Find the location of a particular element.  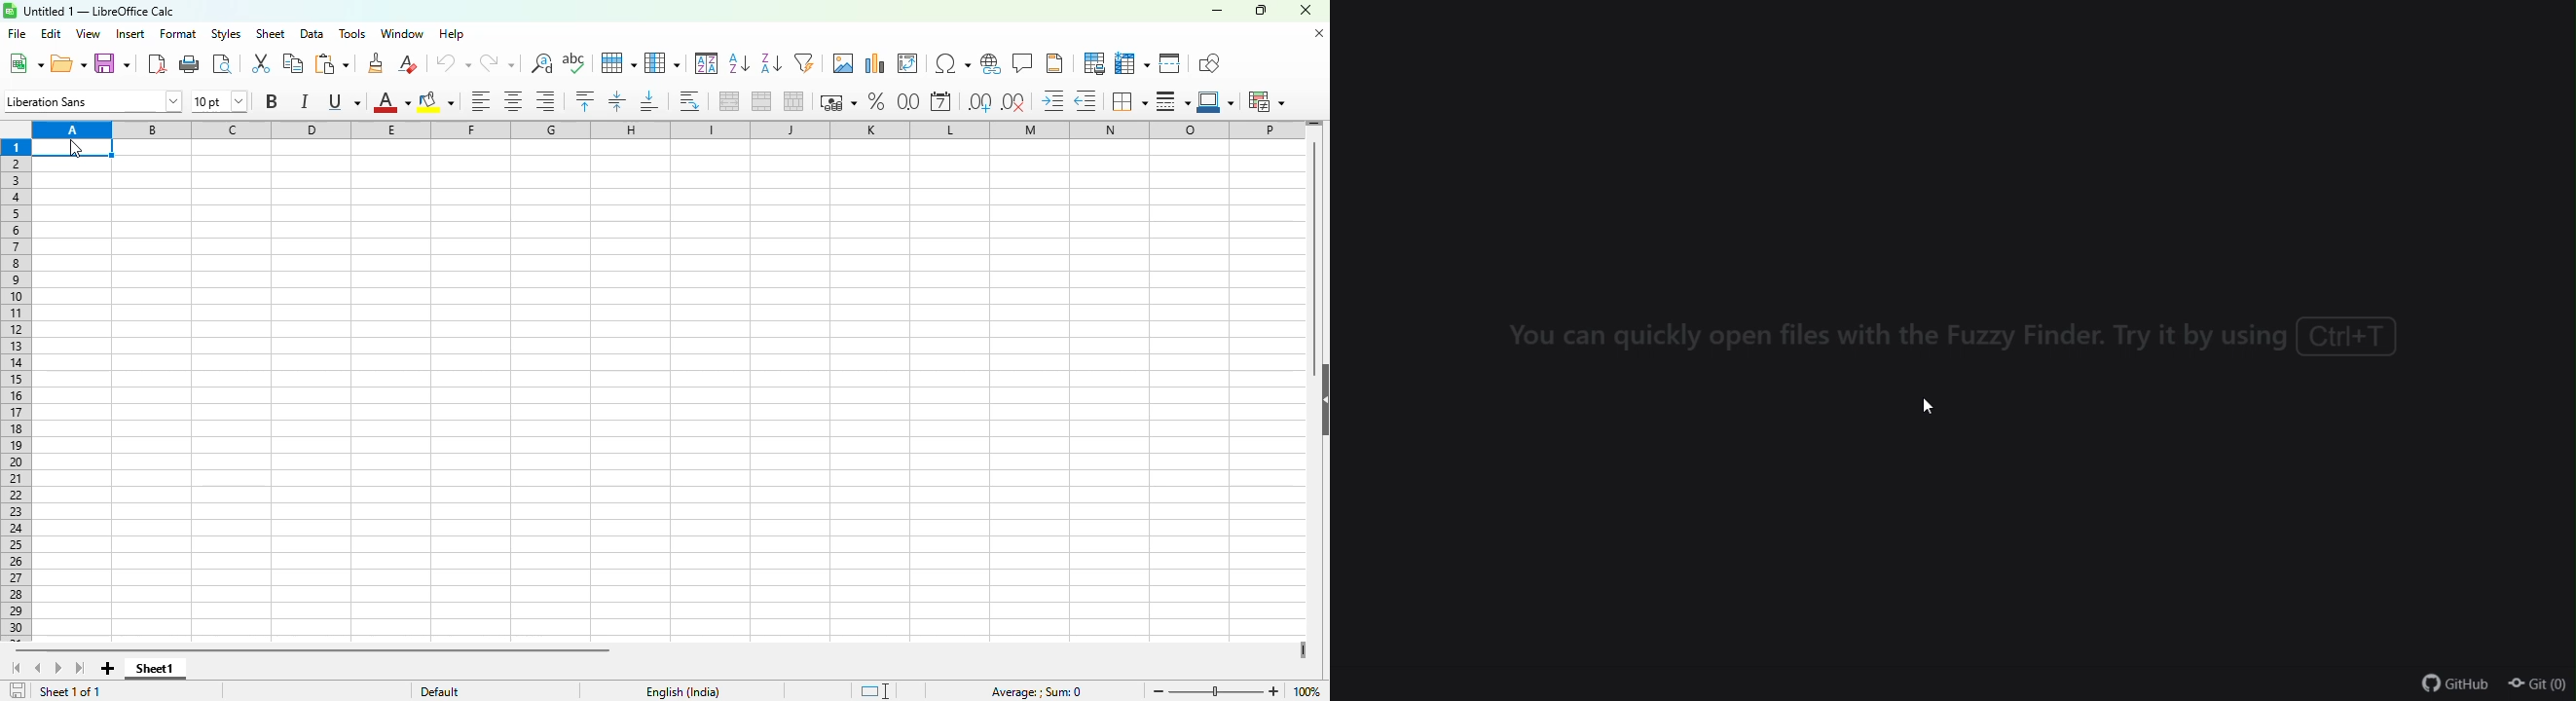

align left is located at coordinates (480, 101).